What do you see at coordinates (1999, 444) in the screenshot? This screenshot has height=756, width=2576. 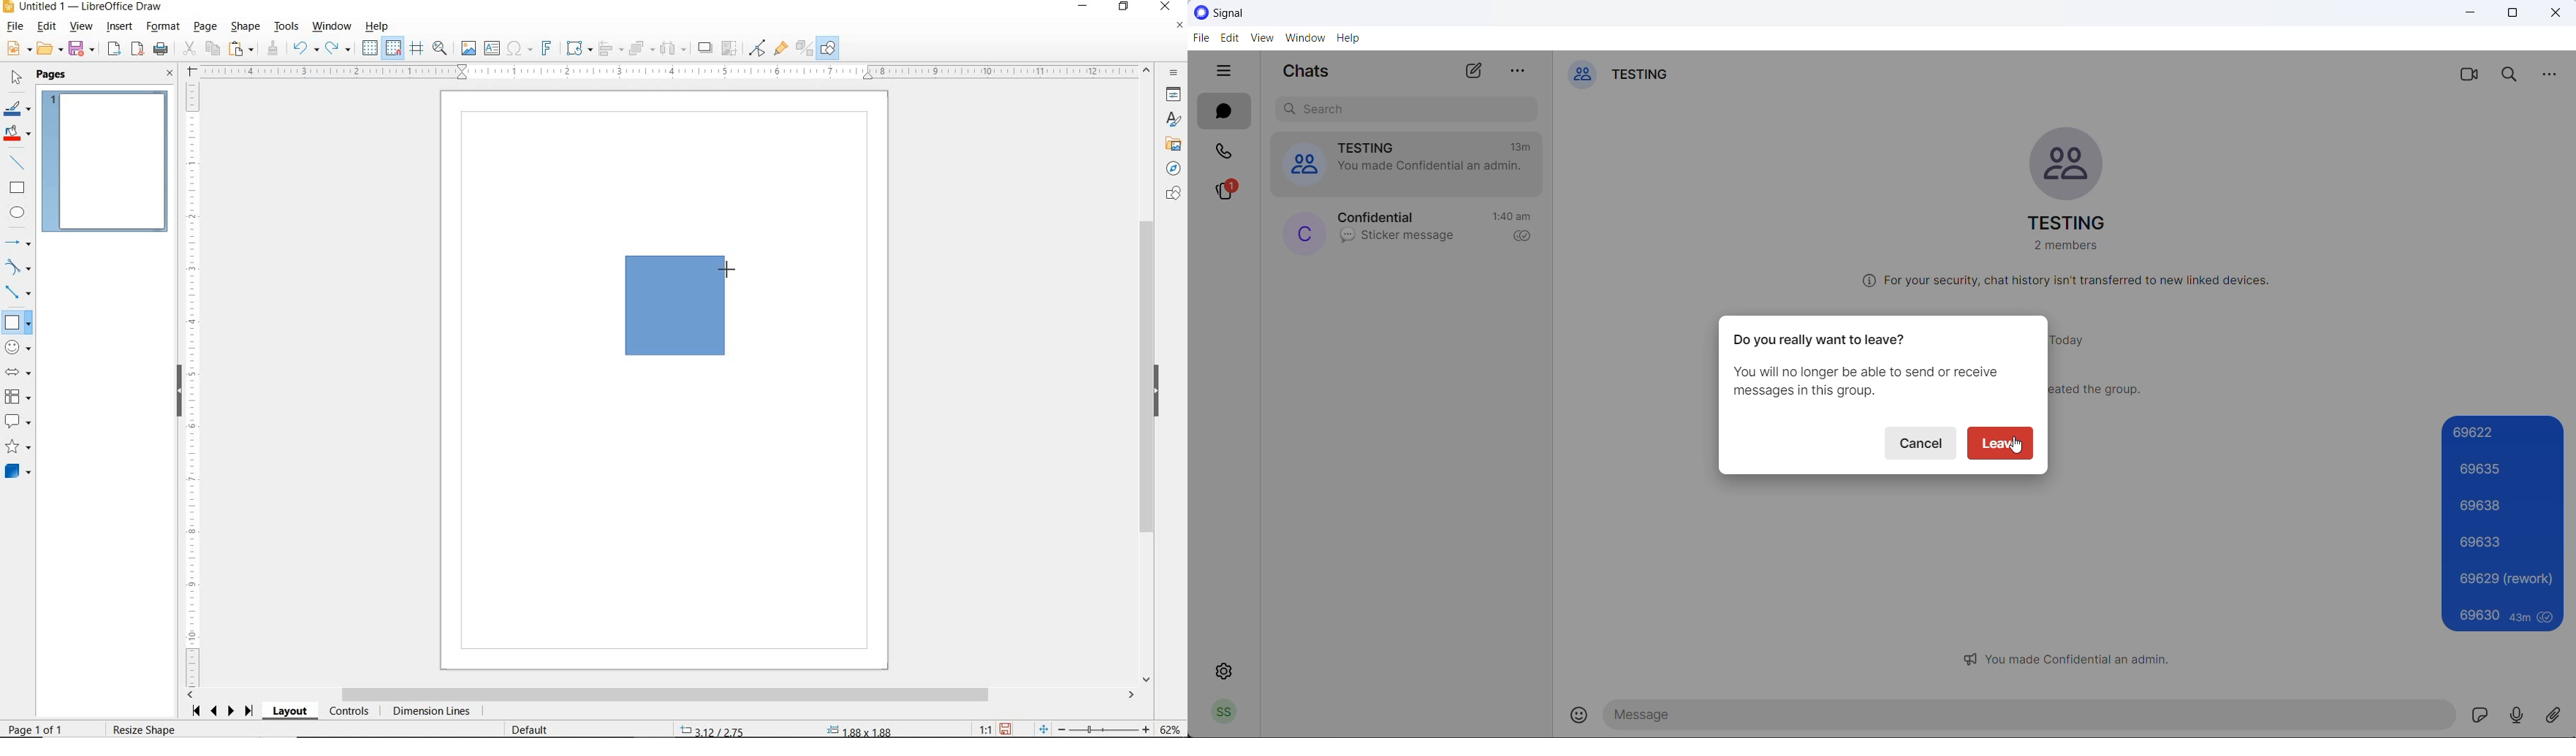 I see `leave` at bounding box center [1999, 444].